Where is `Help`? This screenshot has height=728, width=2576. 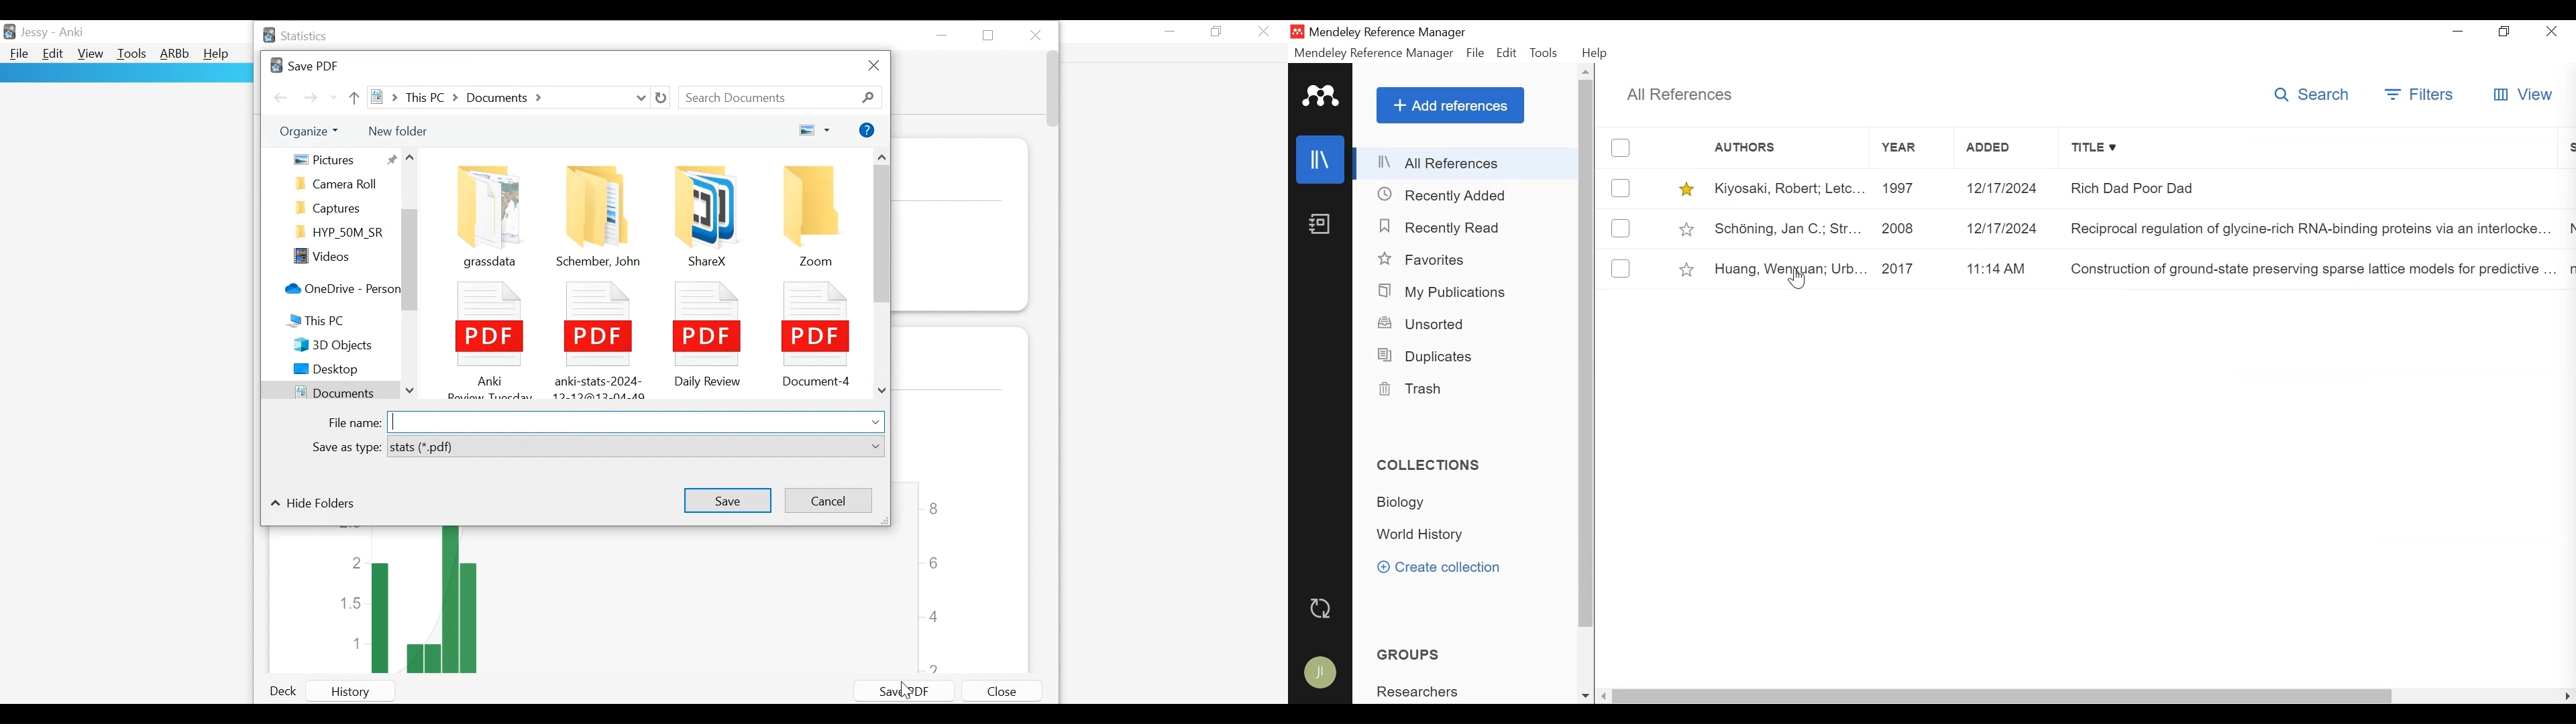
Help is located at coordinates (867, 131).